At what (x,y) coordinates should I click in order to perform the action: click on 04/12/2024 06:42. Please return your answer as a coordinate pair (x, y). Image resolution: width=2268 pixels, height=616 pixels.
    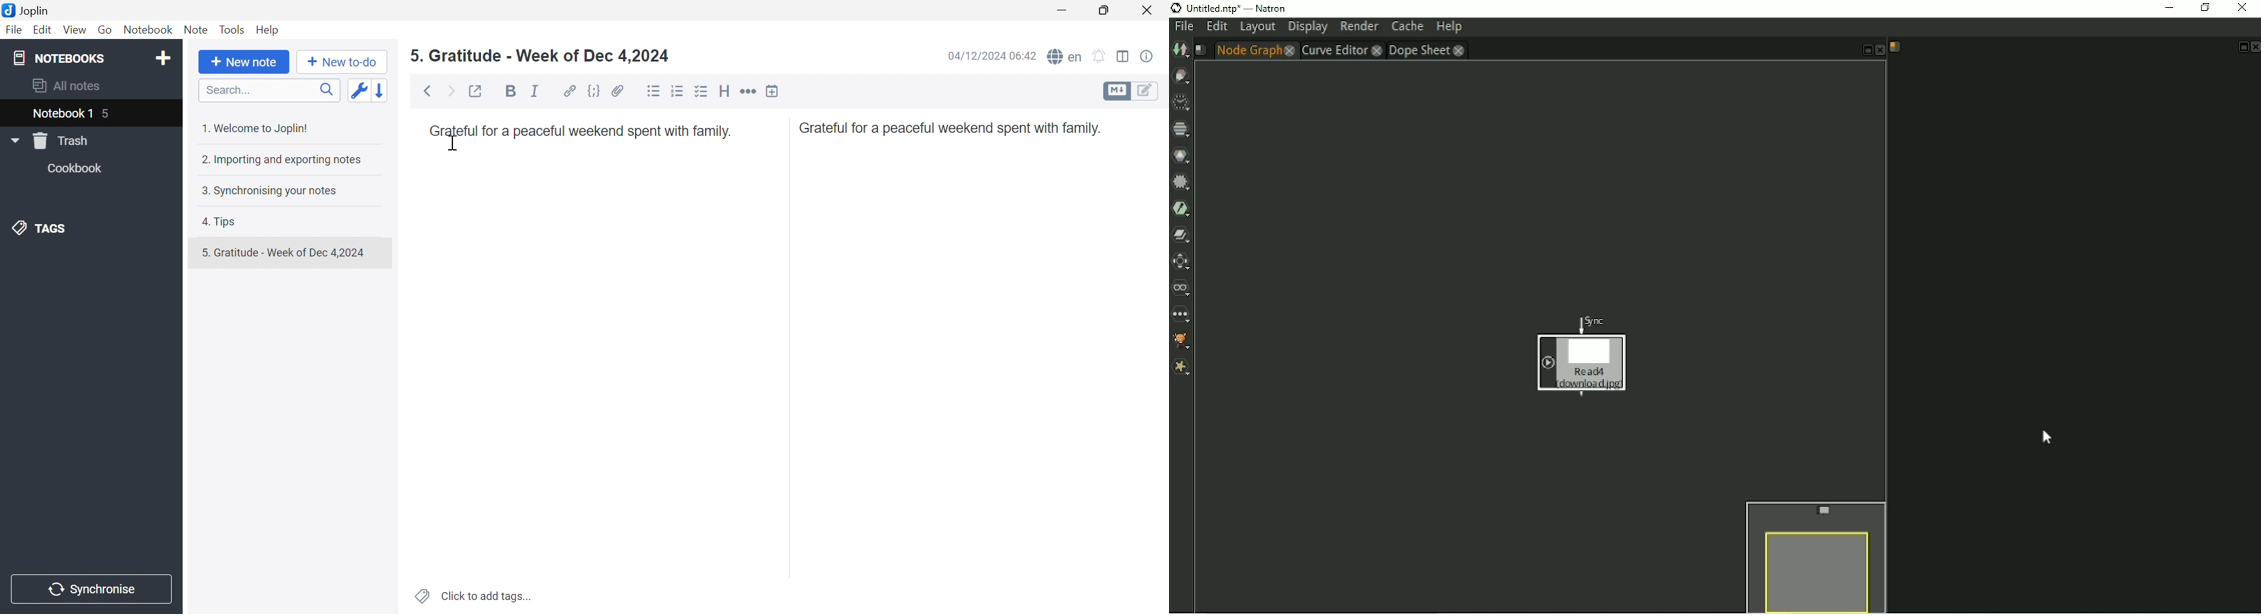
    Looking at the image, I should click on (989, 58).